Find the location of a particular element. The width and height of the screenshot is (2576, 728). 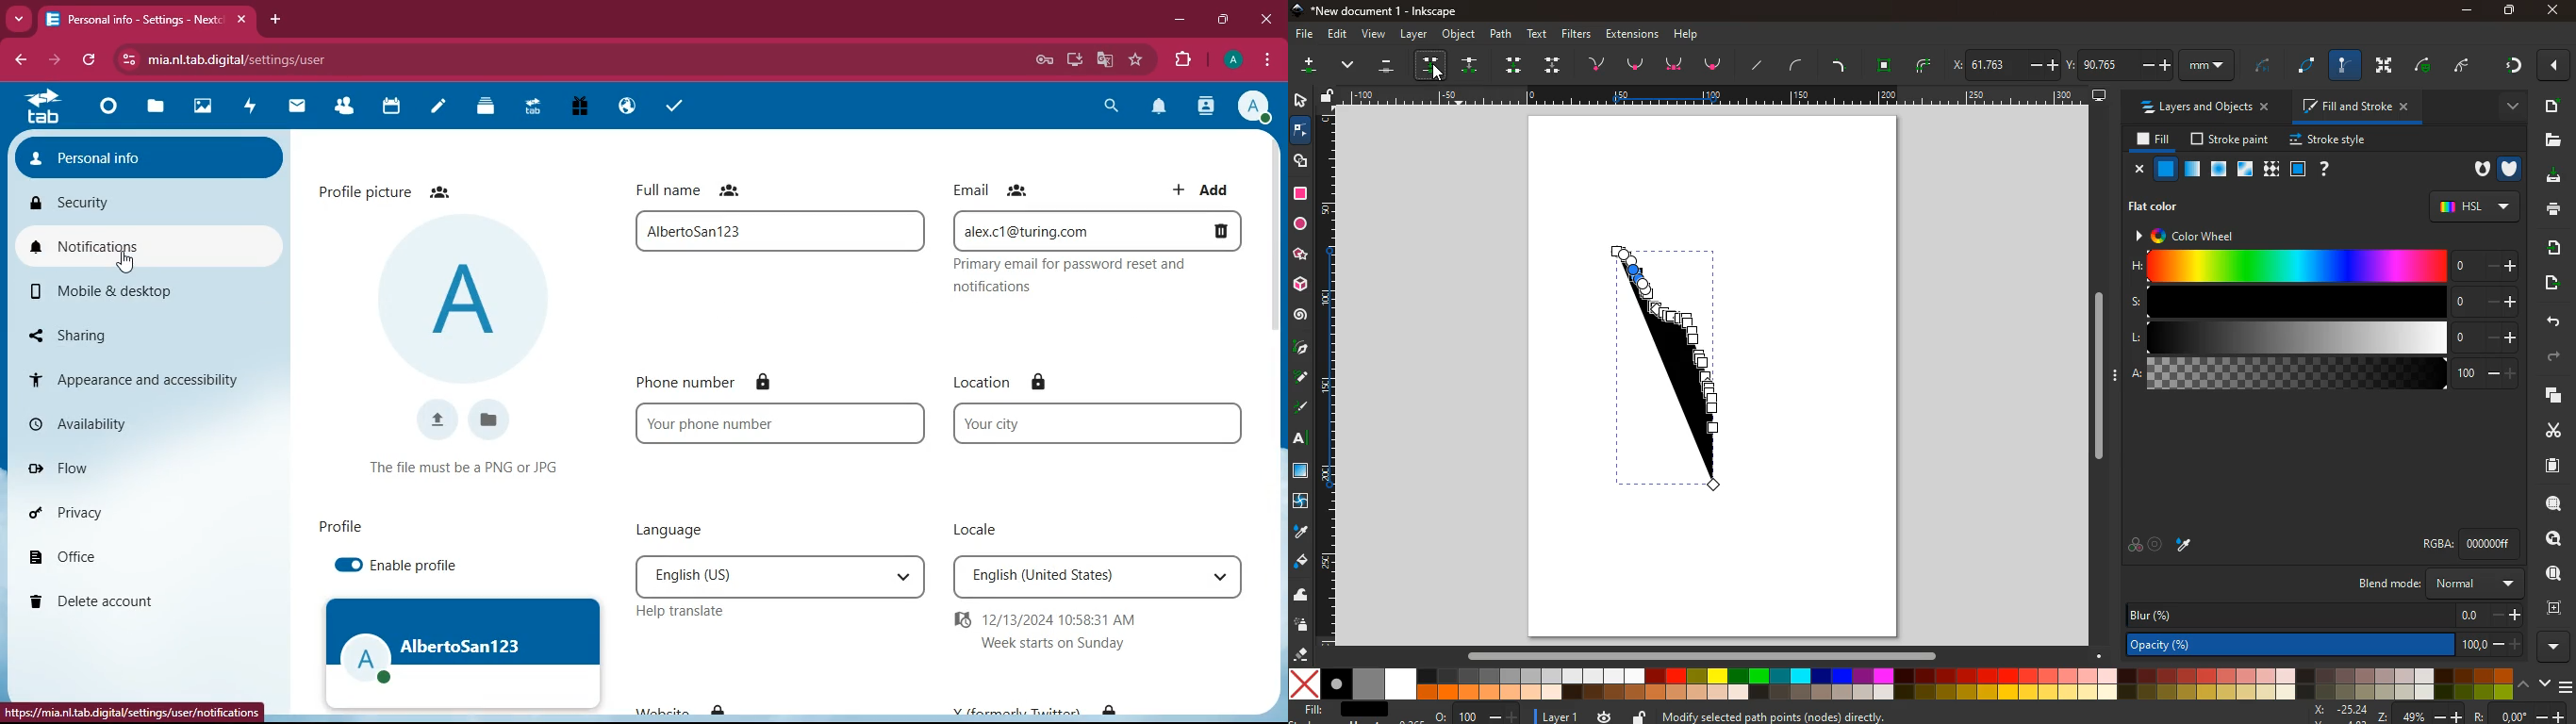

paralel is located at coordinates (1390, 68).